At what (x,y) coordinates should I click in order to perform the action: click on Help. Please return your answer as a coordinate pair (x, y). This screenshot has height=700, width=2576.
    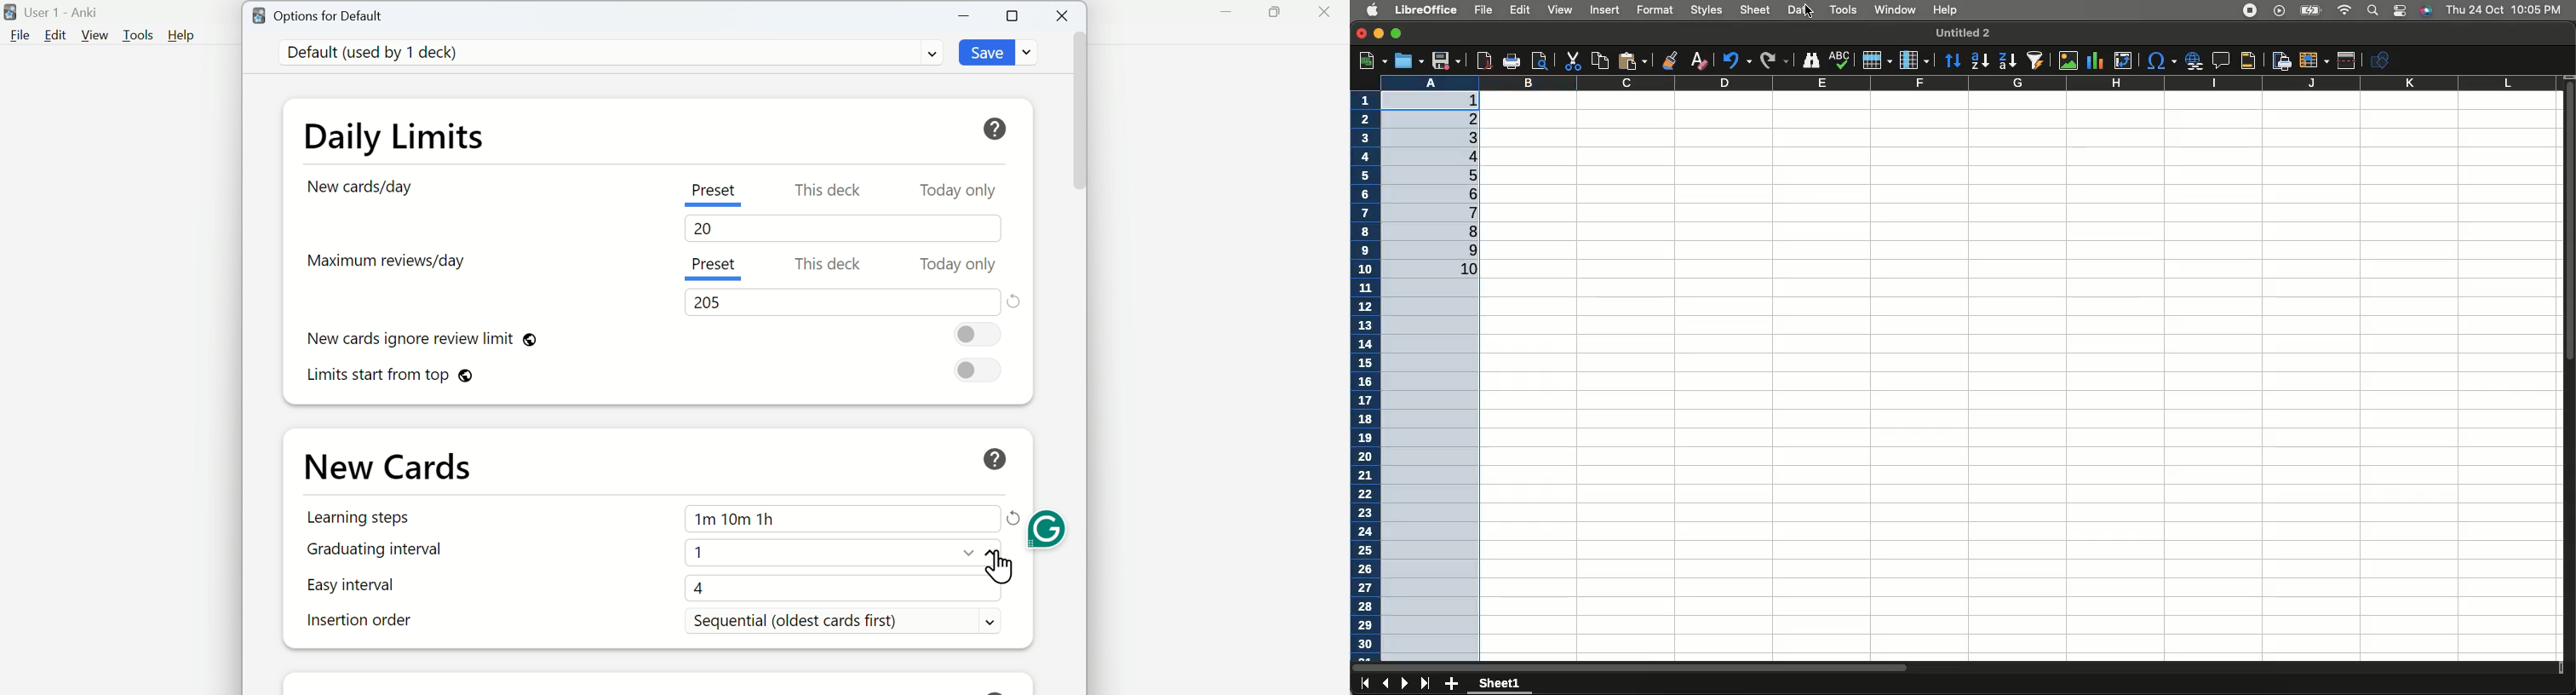
    Looking at the image, I should click on (179, 35).